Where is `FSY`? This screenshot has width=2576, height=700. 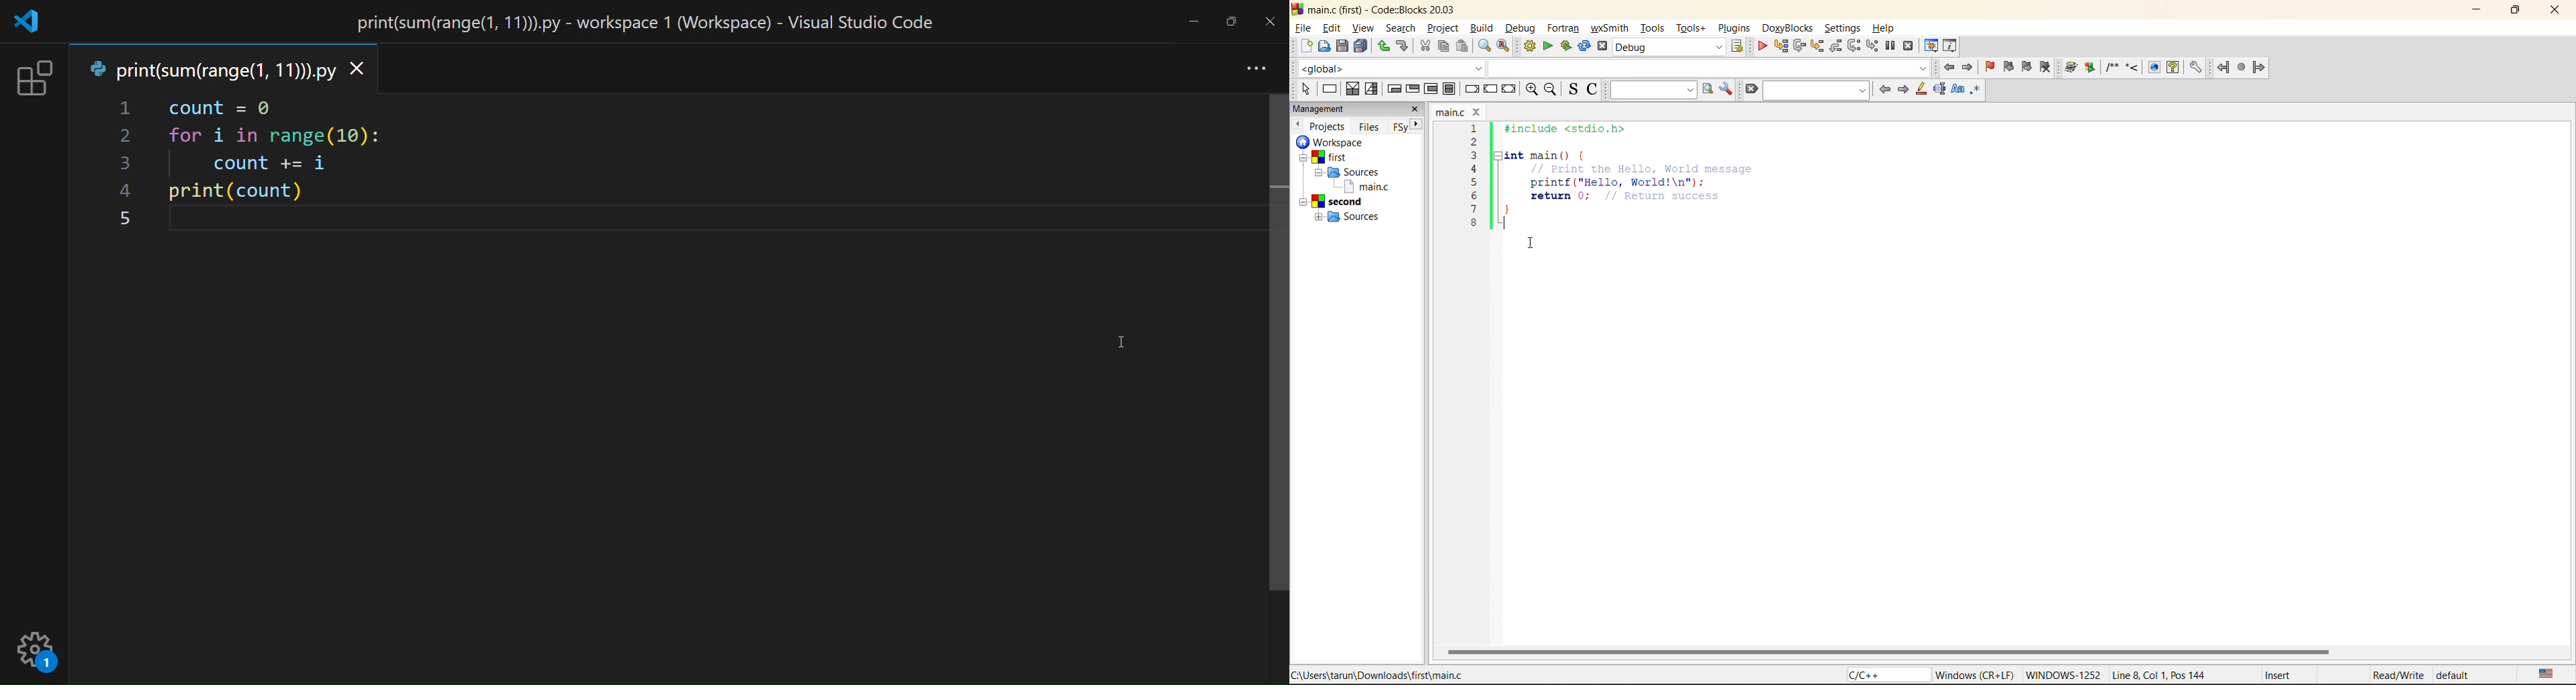
FSY is located at coordinates (1399, 127).